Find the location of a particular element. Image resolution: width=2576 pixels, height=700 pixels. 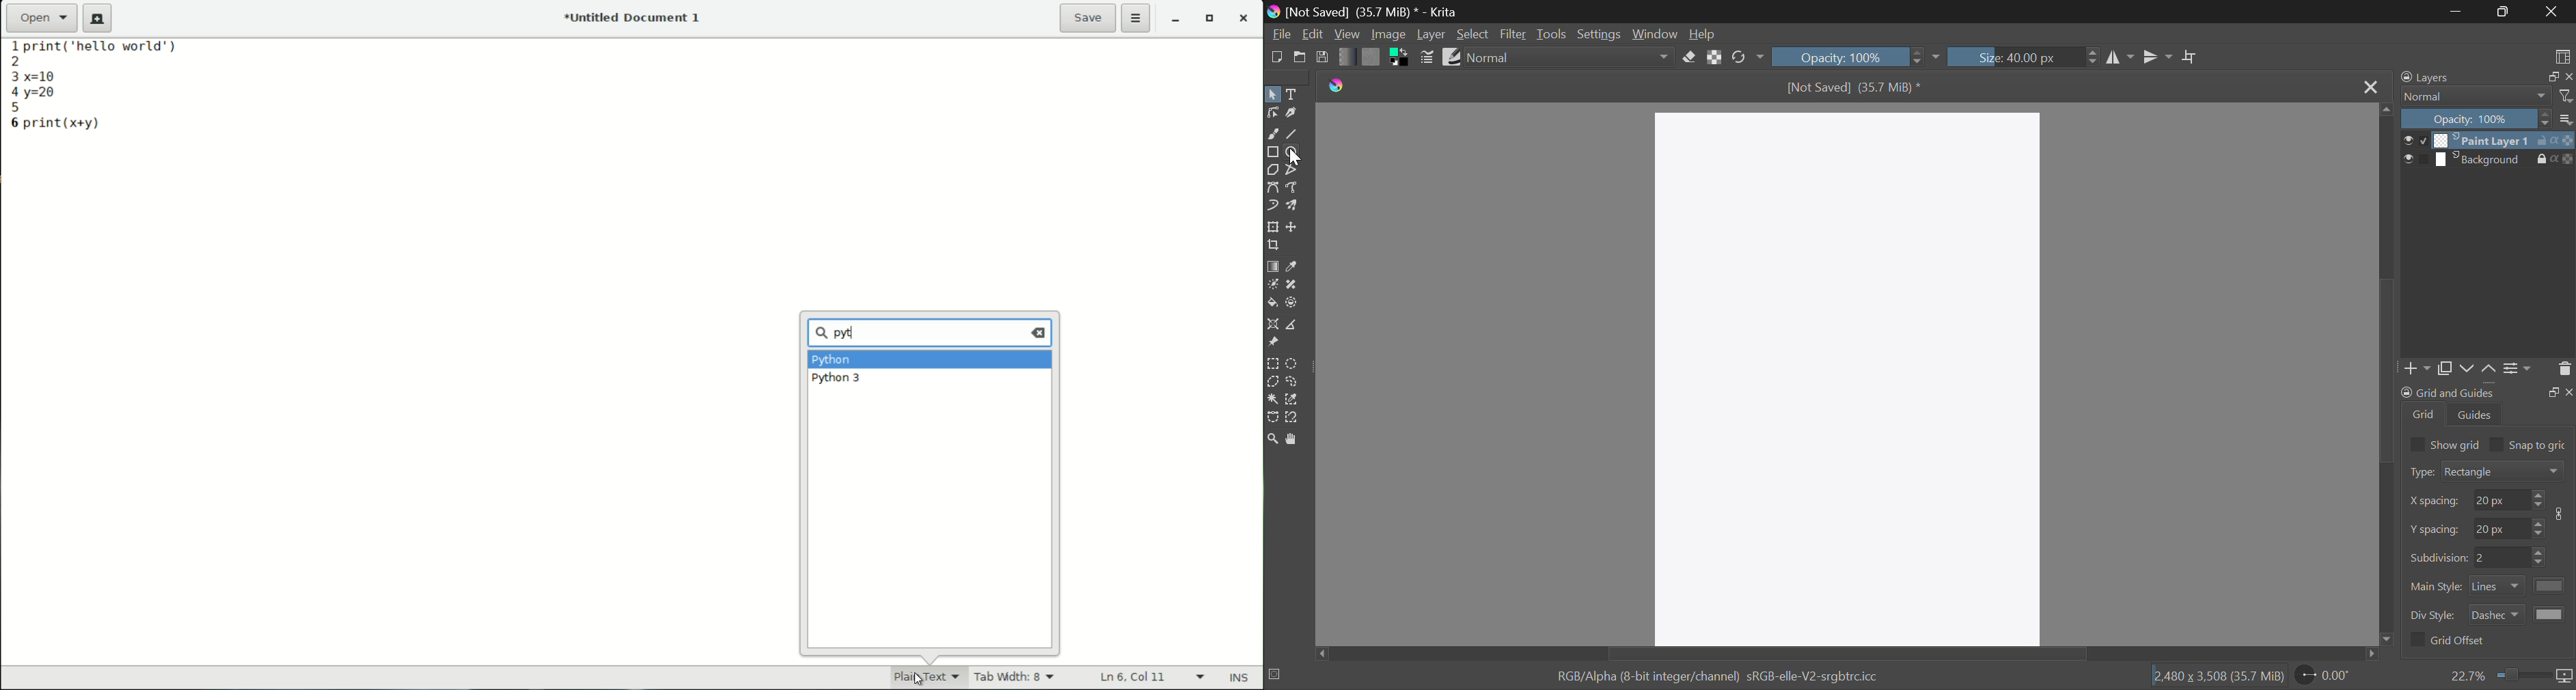

Bezier Curve Selection is located at coordinates (1272, 418).